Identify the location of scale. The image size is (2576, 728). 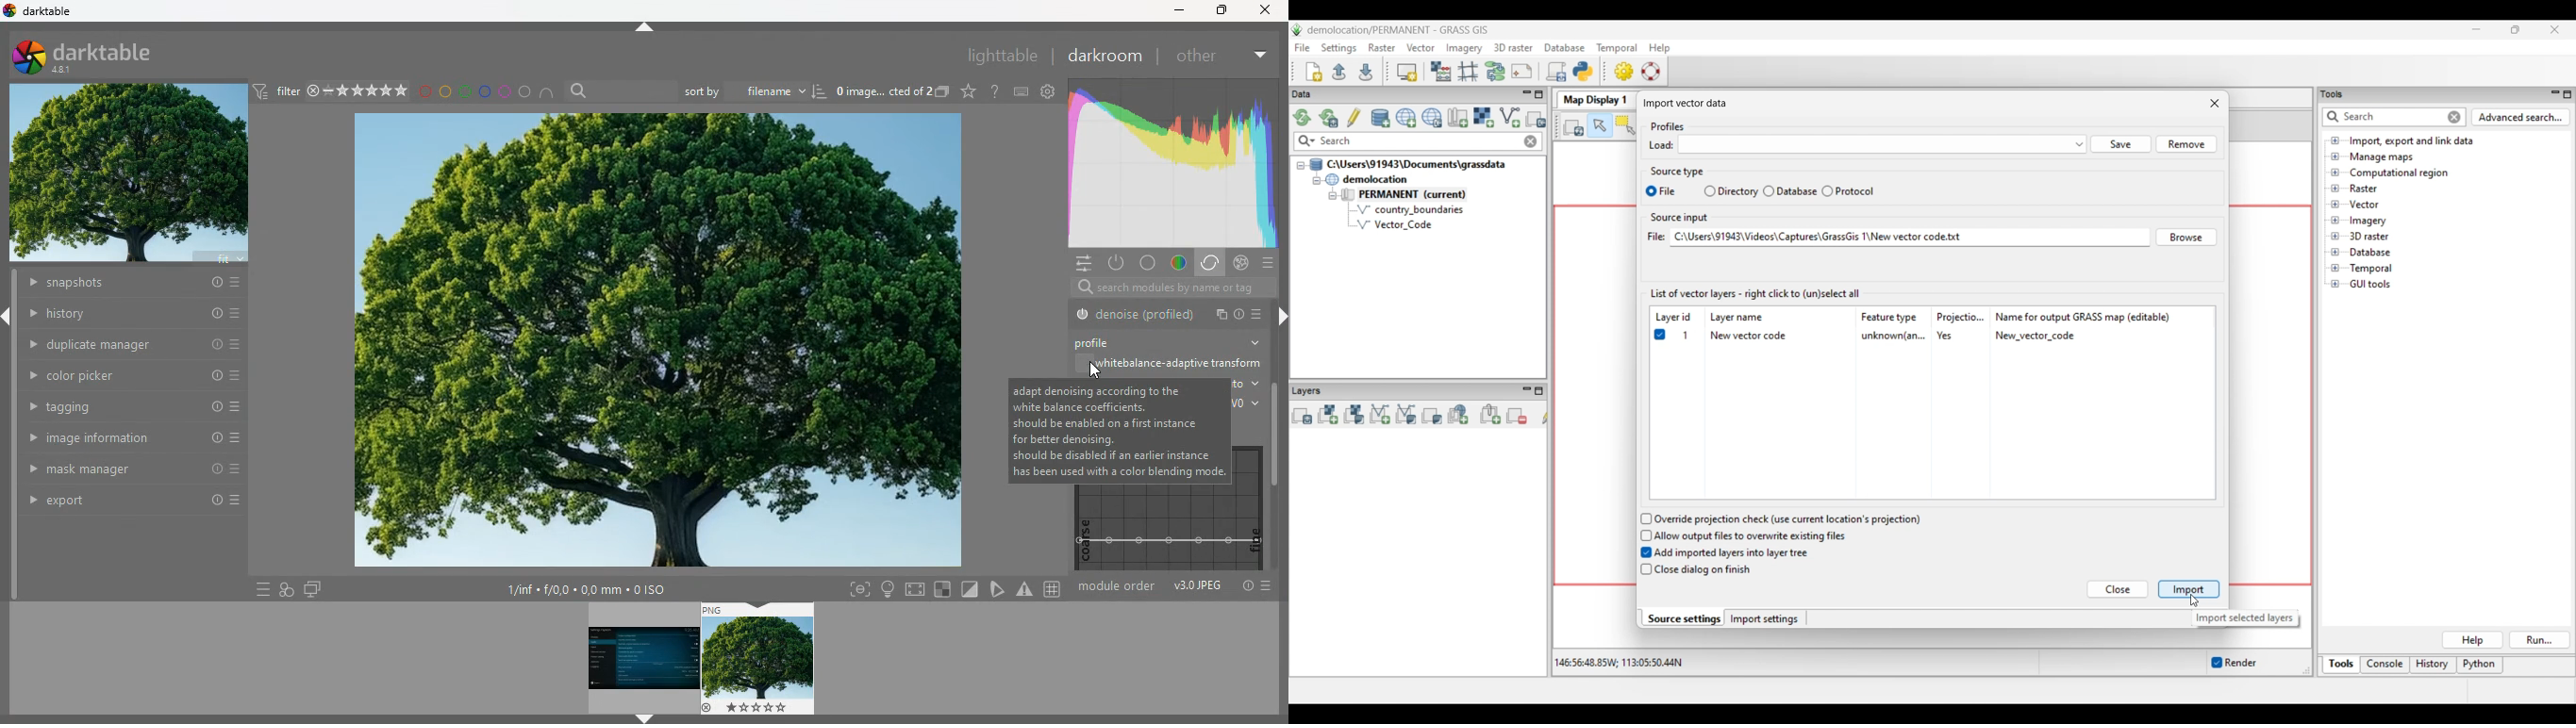
(1164, 528).